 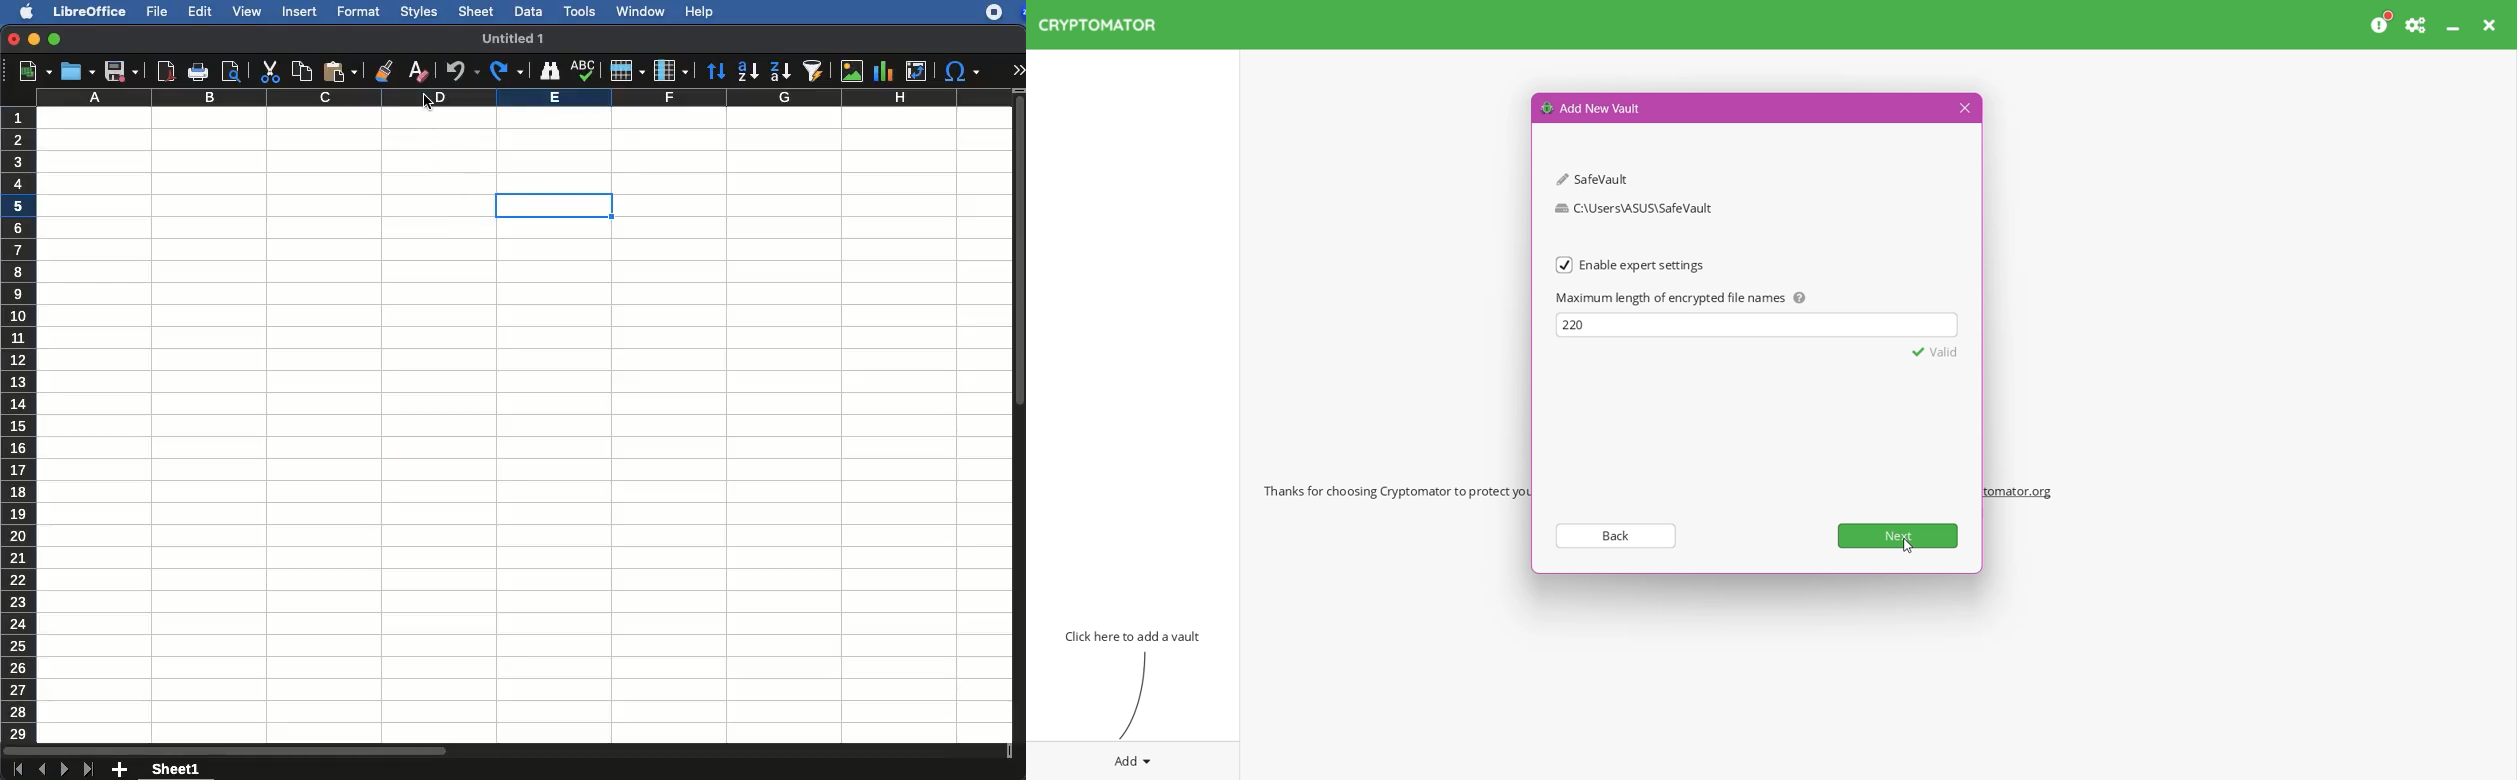 I want to click on maximize, so click(x=56, y=40).